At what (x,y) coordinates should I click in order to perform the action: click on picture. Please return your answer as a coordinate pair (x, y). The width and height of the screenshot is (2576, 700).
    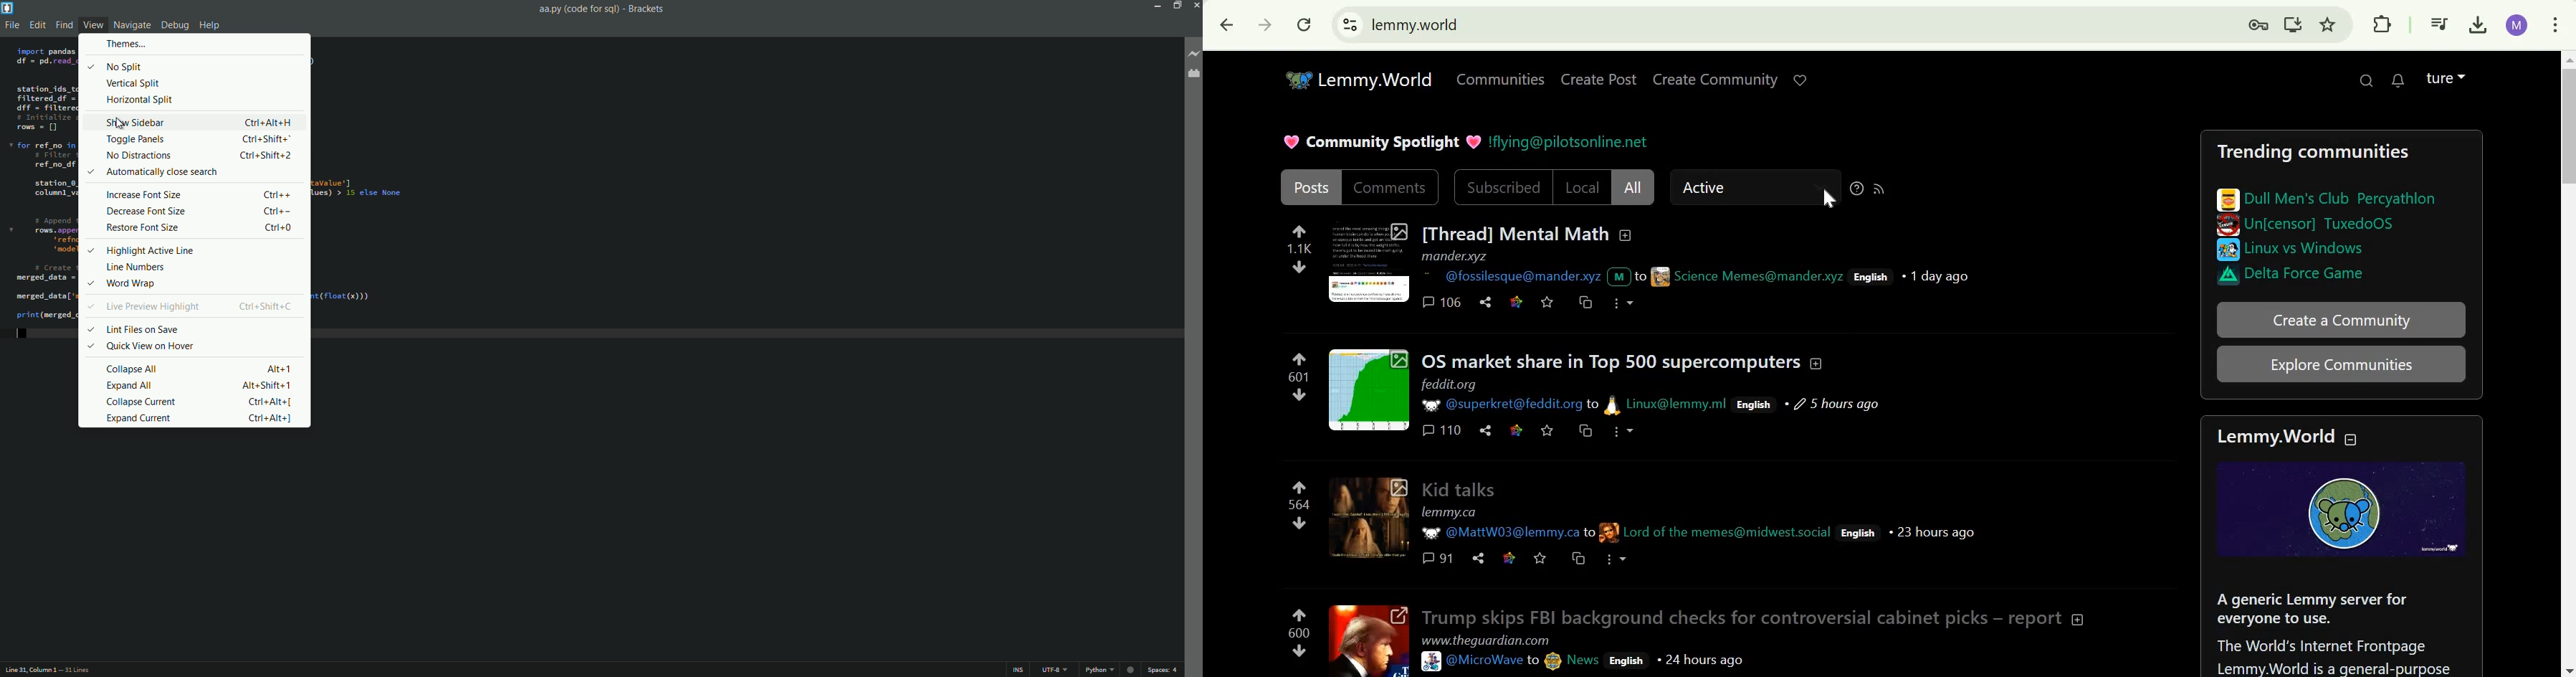
    Looking at the image, I should click on (1552, 660).